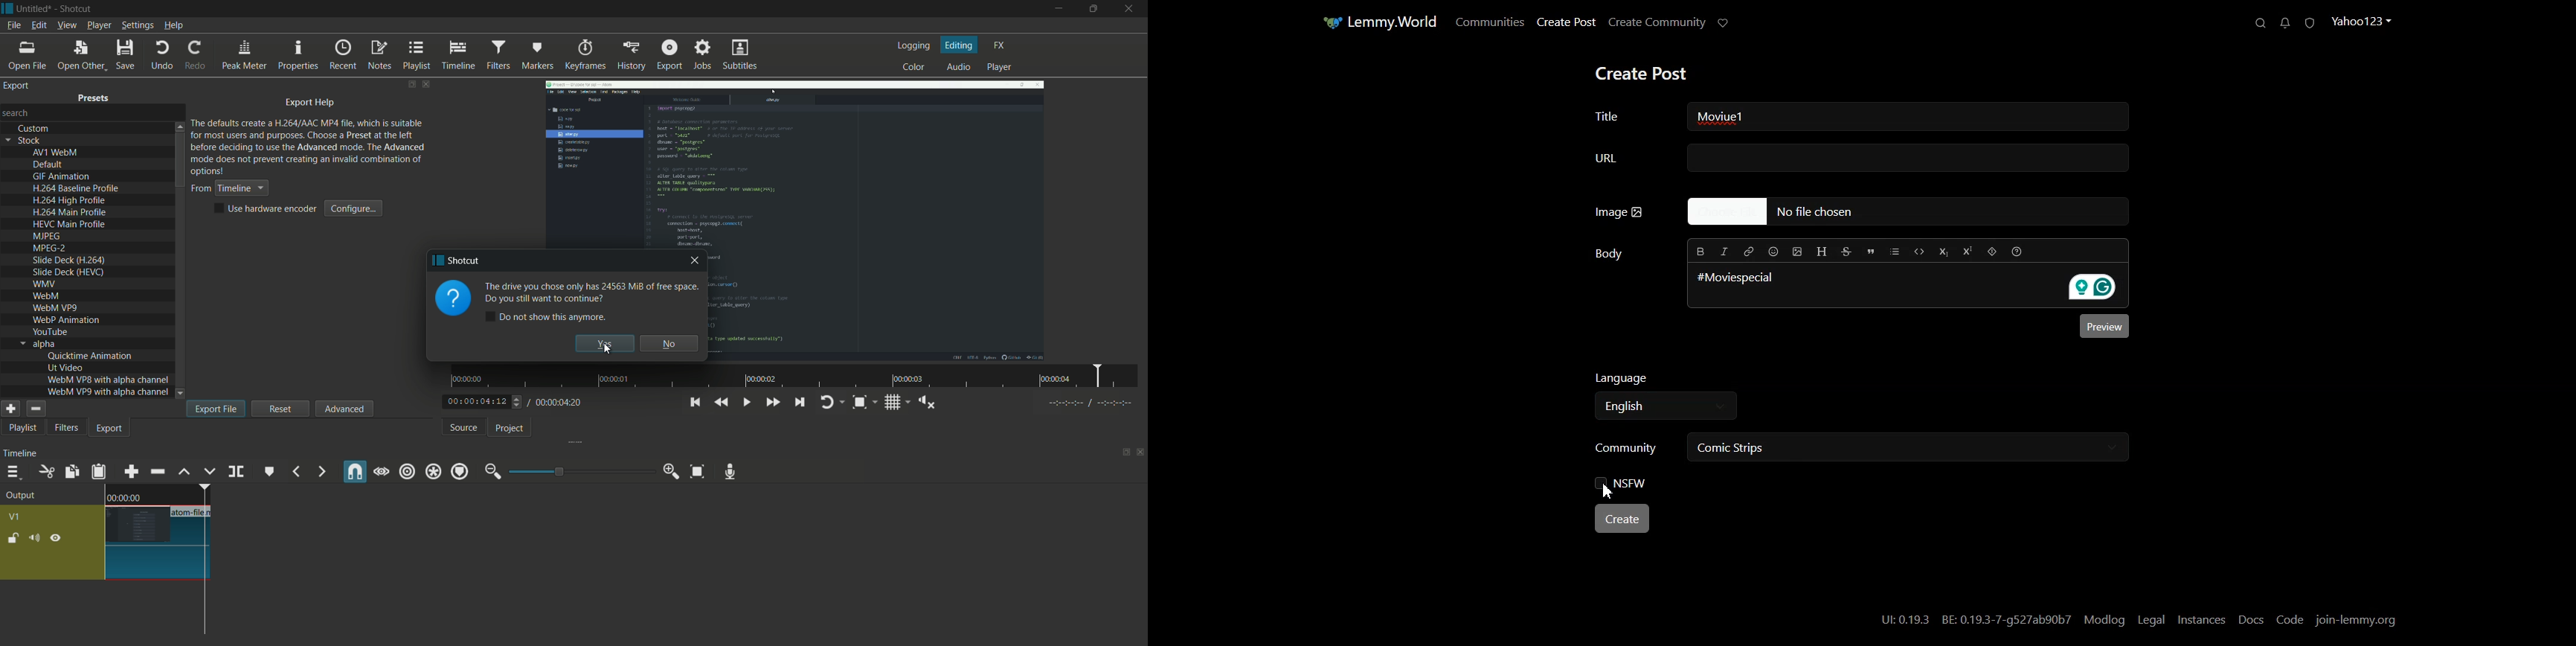 This screenshot has width=2576, height=672. Describe the element at coordinates (1899, 212) in the screenshot. I see `No file Chosen` at that location.